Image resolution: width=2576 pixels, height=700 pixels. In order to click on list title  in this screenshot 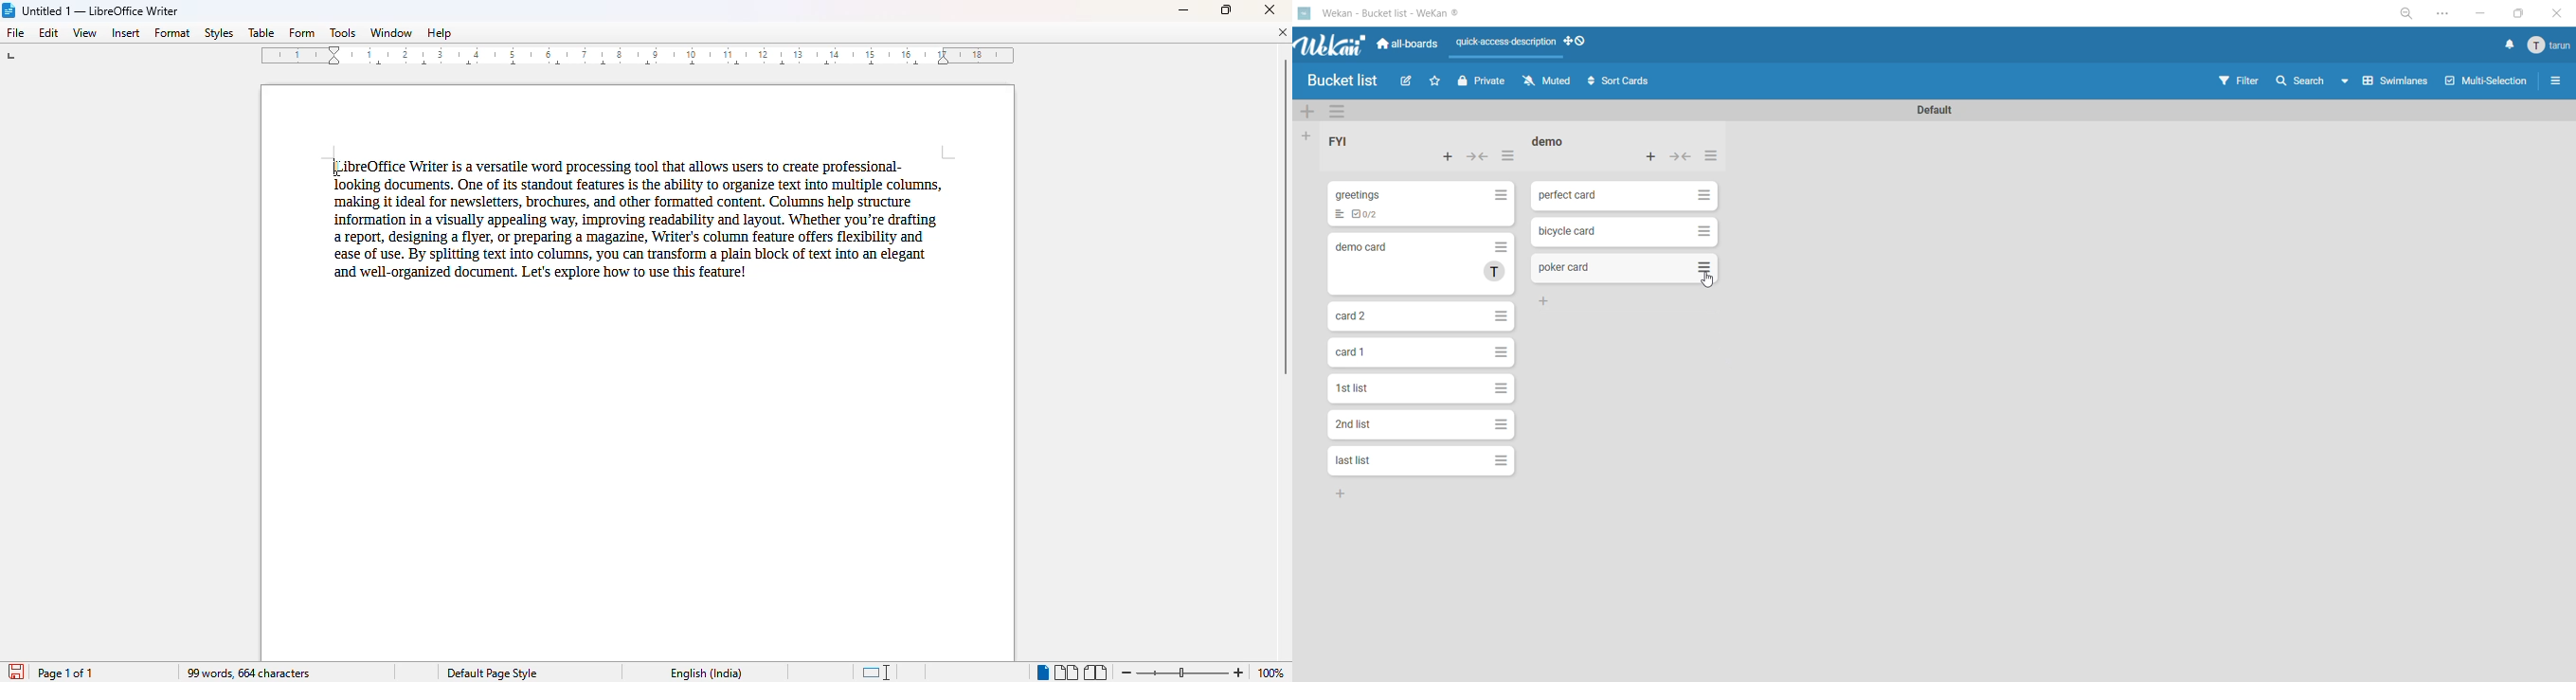, I will do `click(1556, 142)`.